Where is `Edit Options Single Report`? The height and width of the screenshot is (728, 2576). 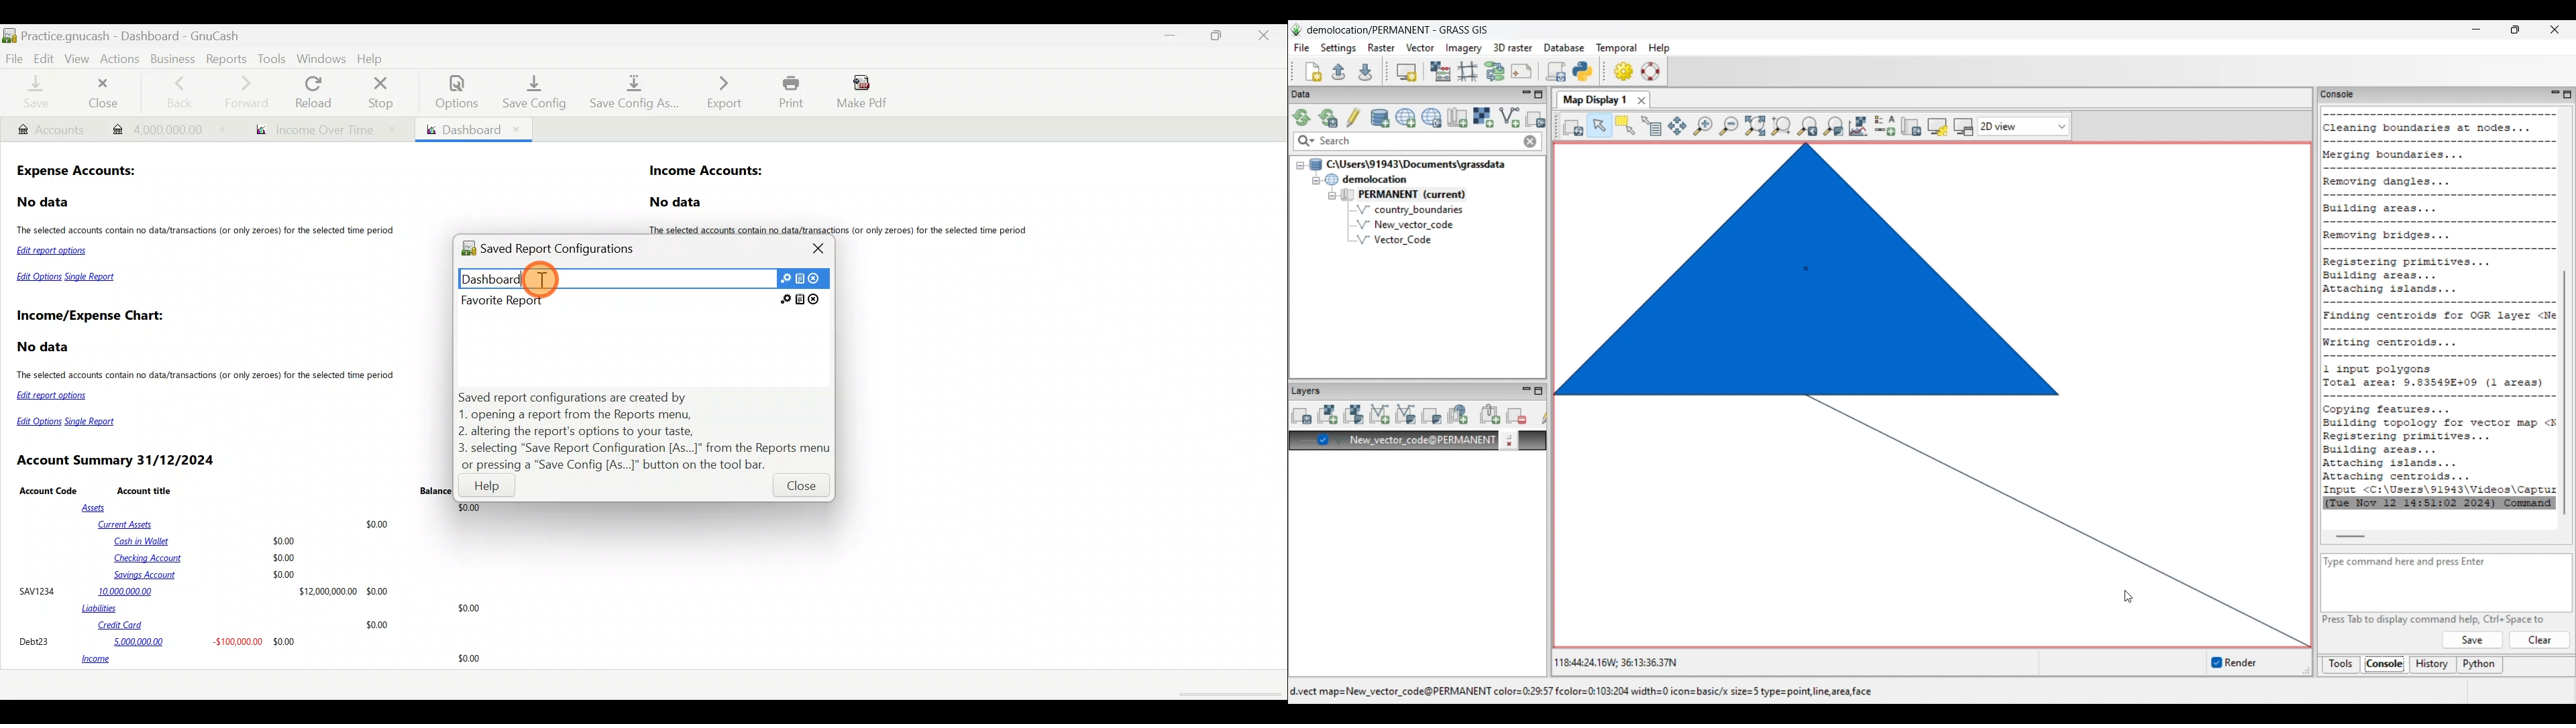
Edit Options Single Report is located at coordinates (71, 422).